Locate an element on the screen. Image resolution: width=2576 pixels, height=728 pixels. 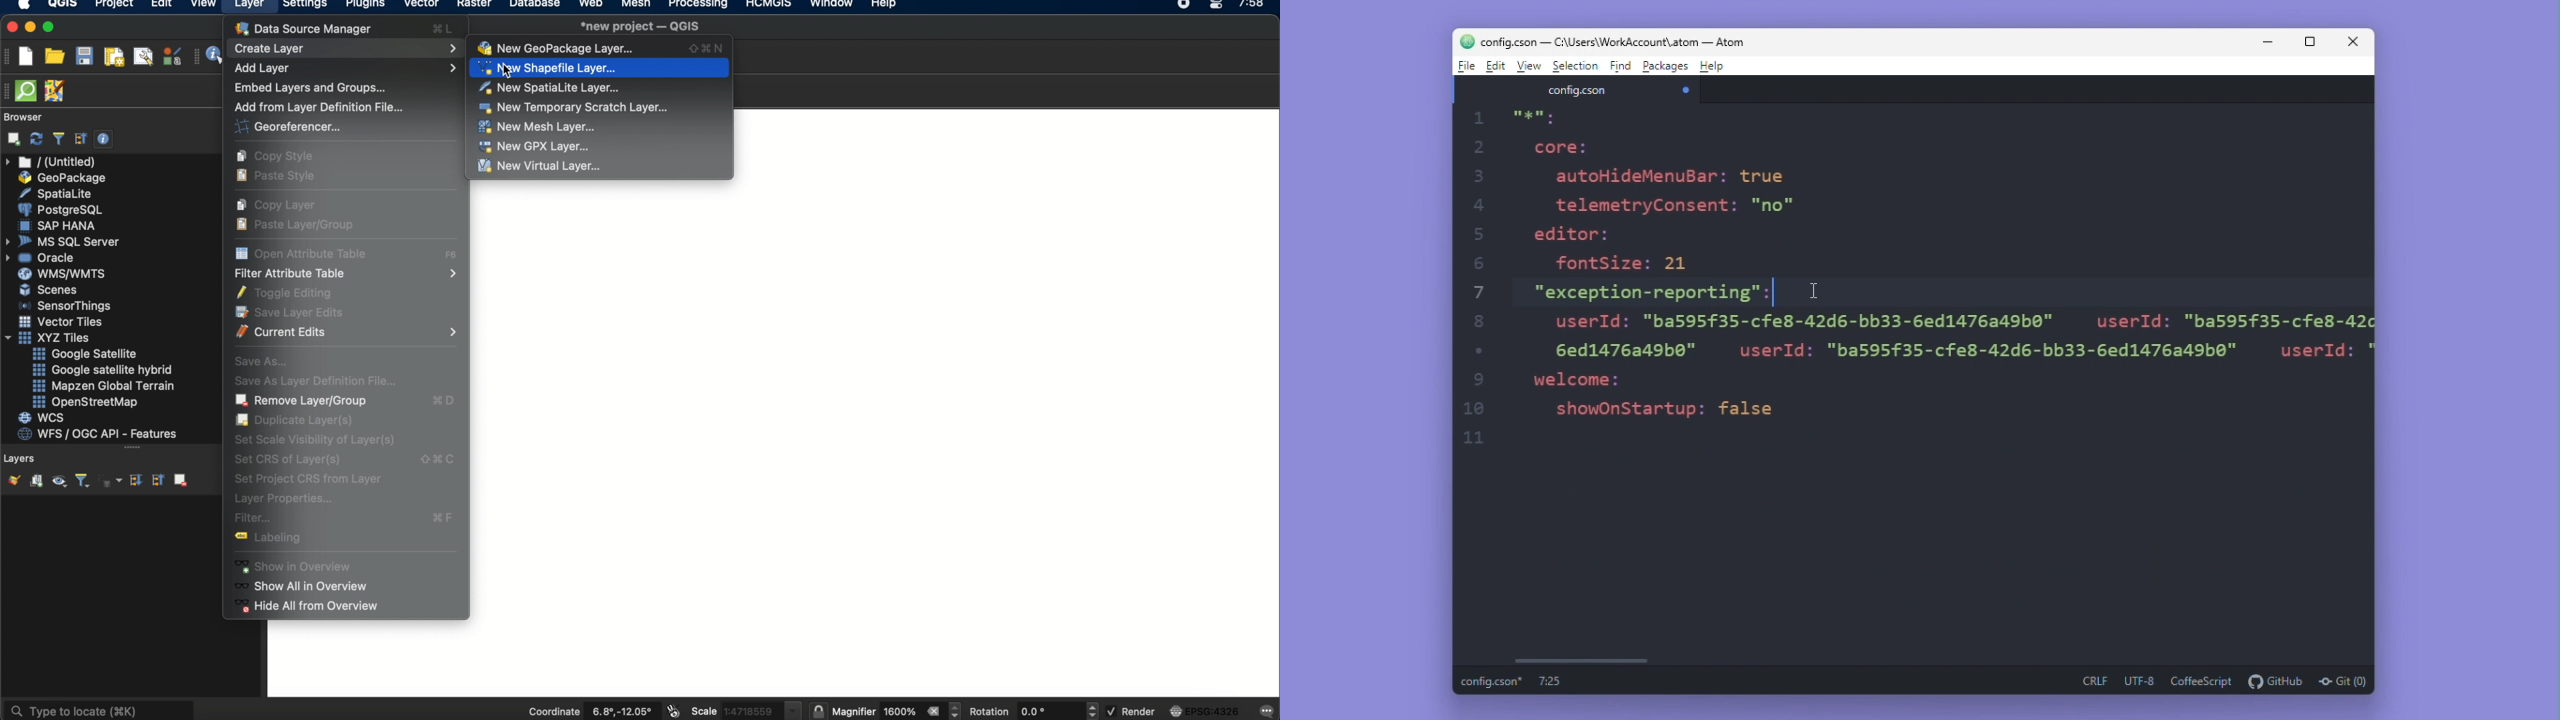
File is located at coordinates (1464, 65).